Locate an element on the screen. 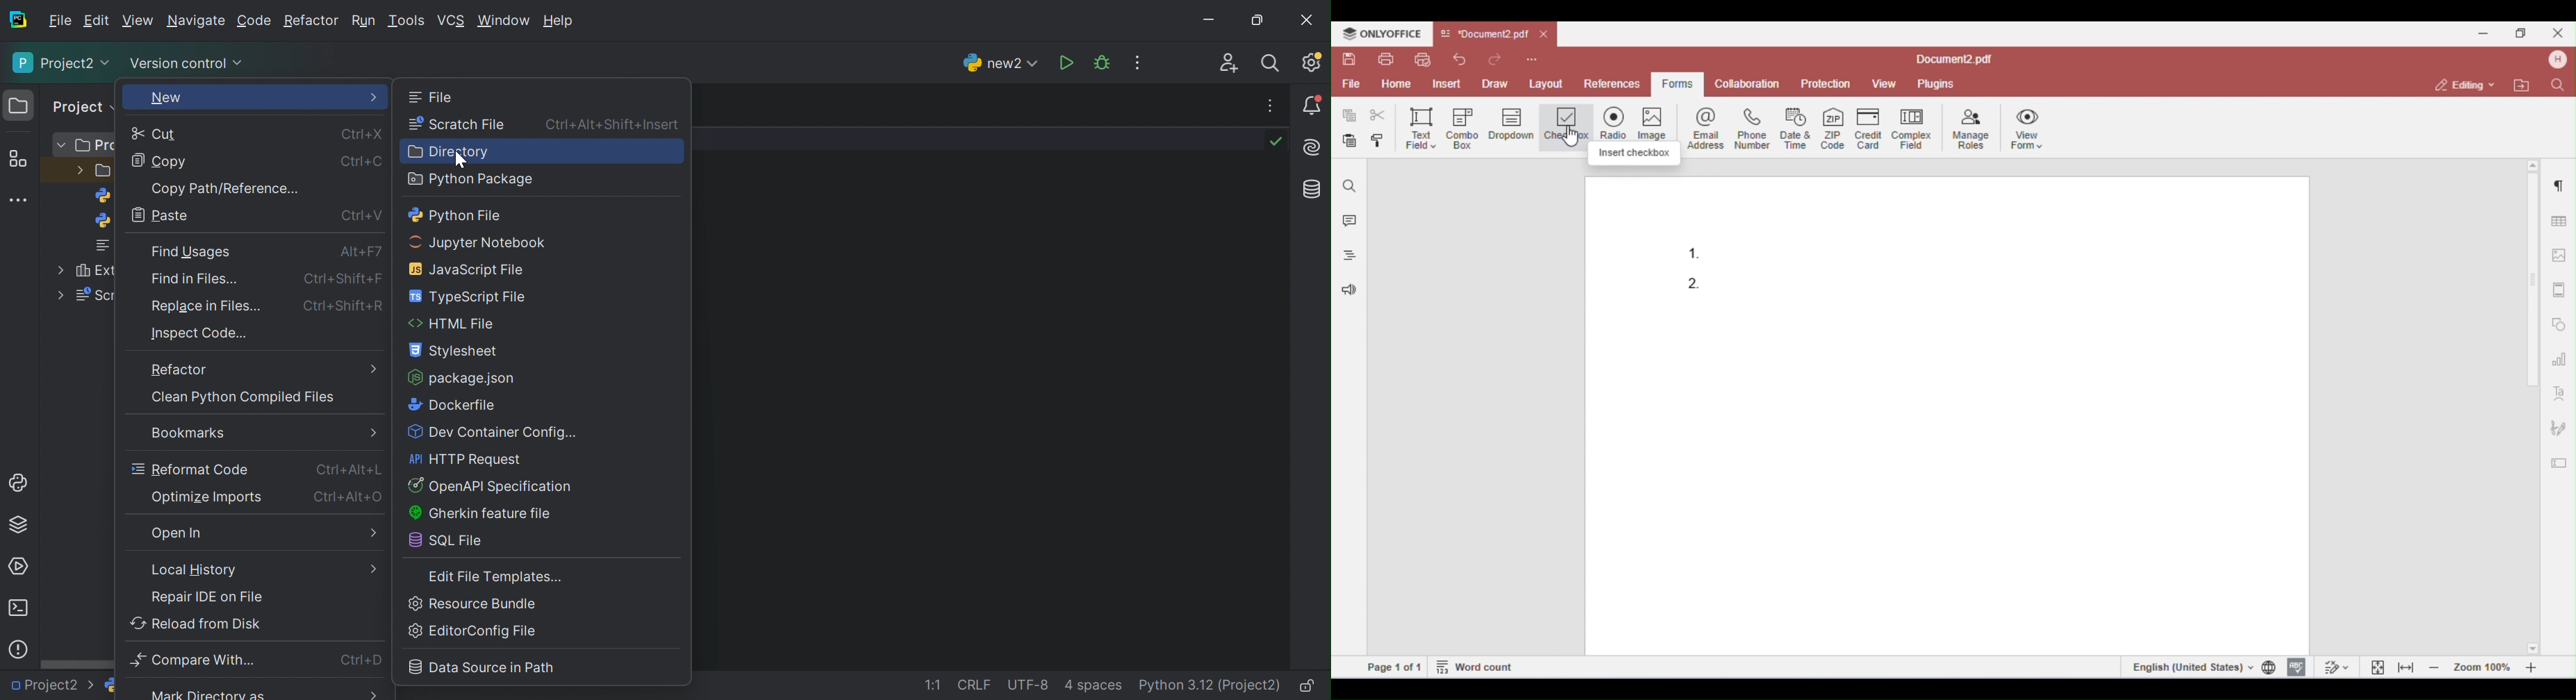 This screenshot has width=2576, height=700. Local History is located at coordinates (193, 570).